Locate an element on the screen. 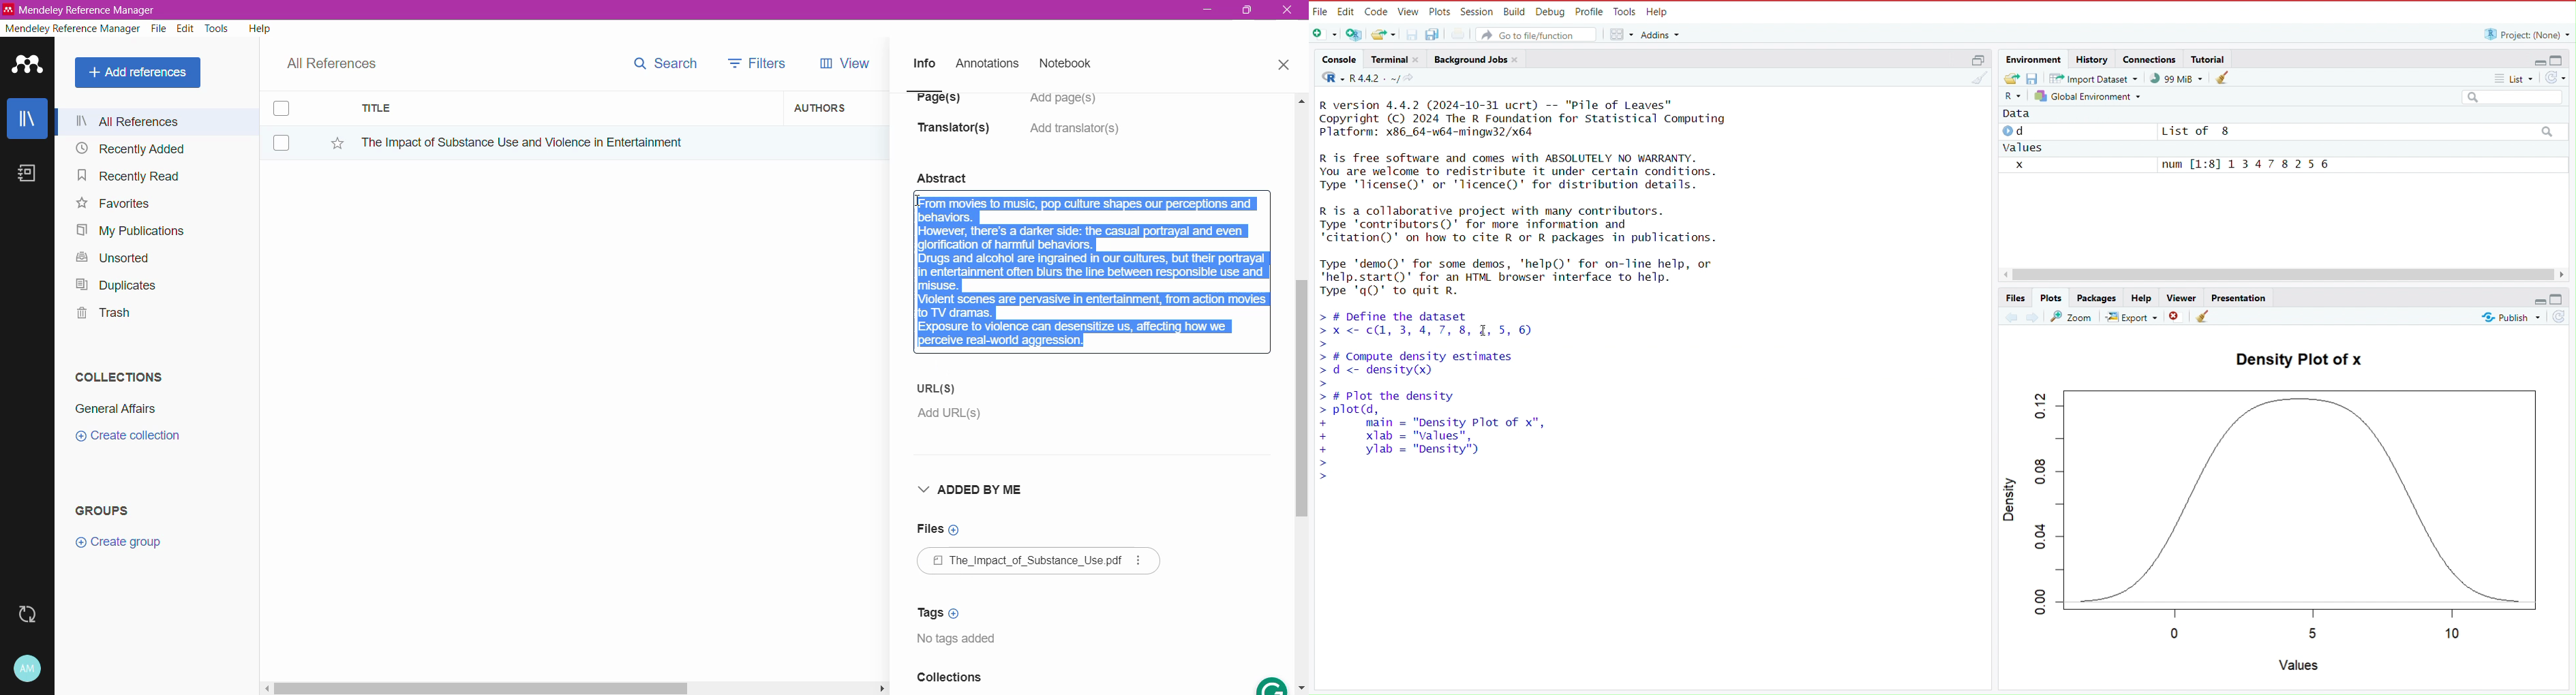 This screenshot has width=2576, height=700. Filters is located at coordinates (761, 62).